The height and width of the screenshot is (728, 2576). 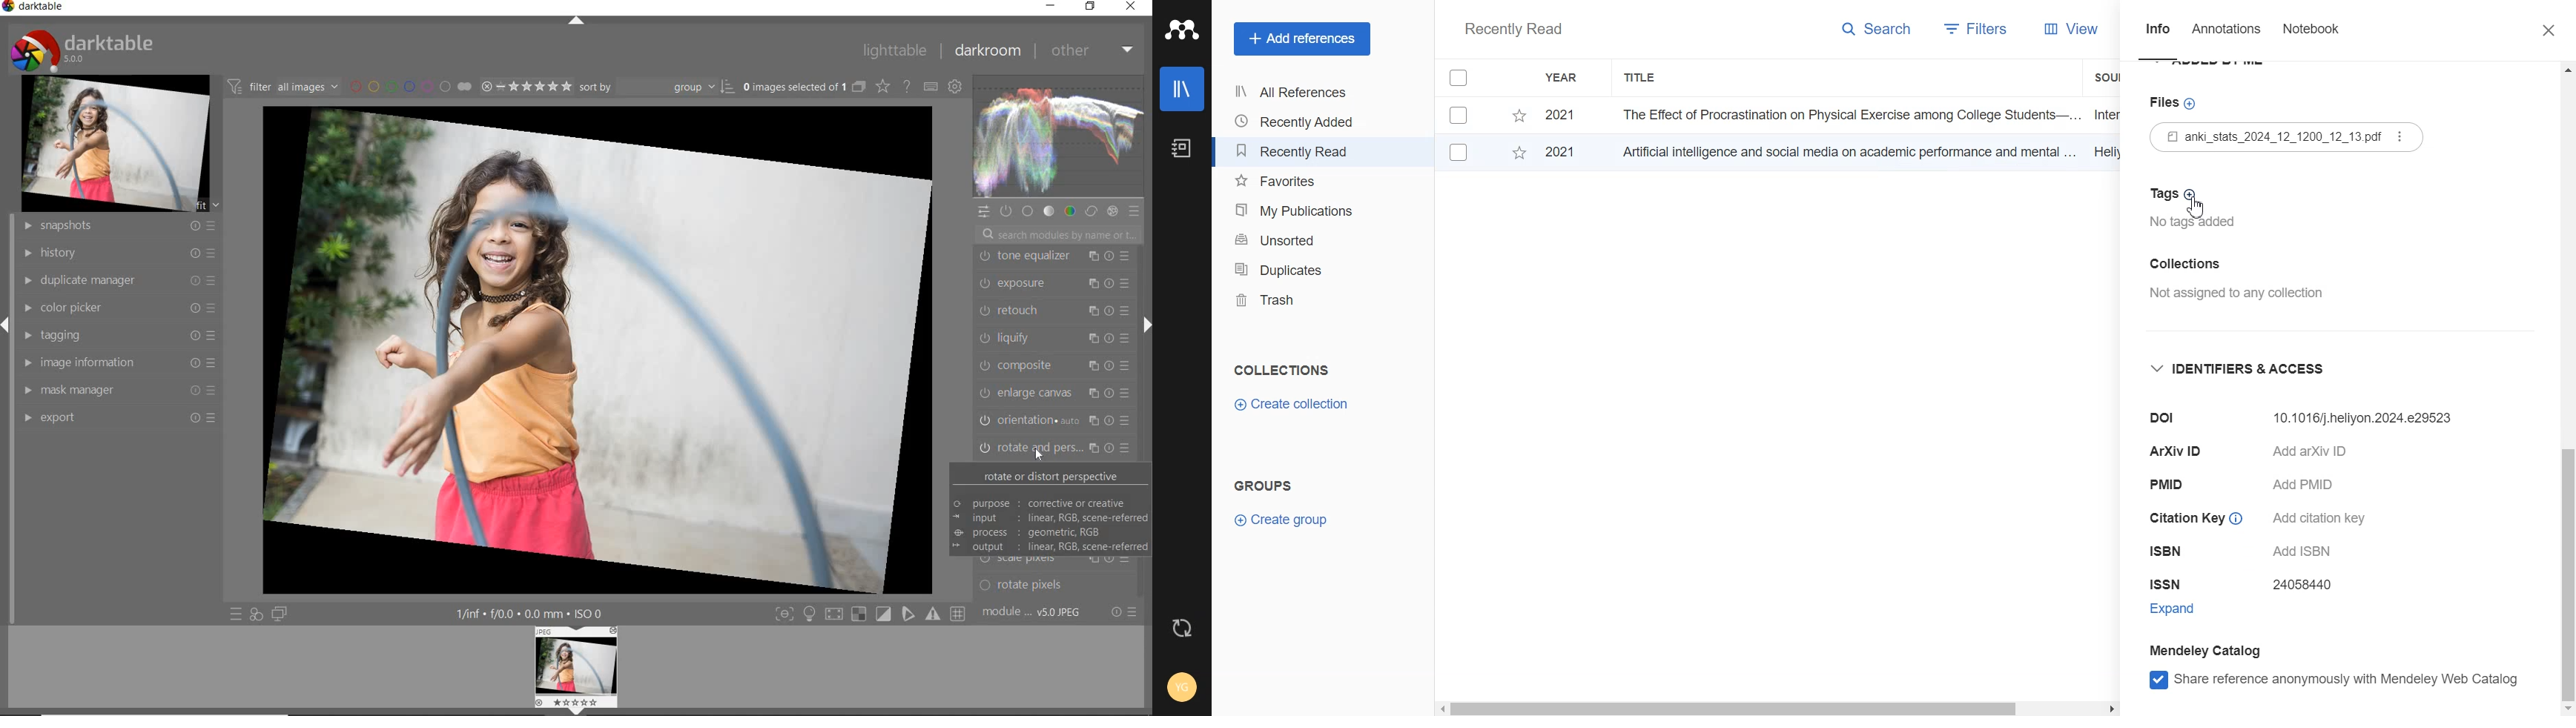 I want to click on Duplicates, so click(x=1298, y=269).